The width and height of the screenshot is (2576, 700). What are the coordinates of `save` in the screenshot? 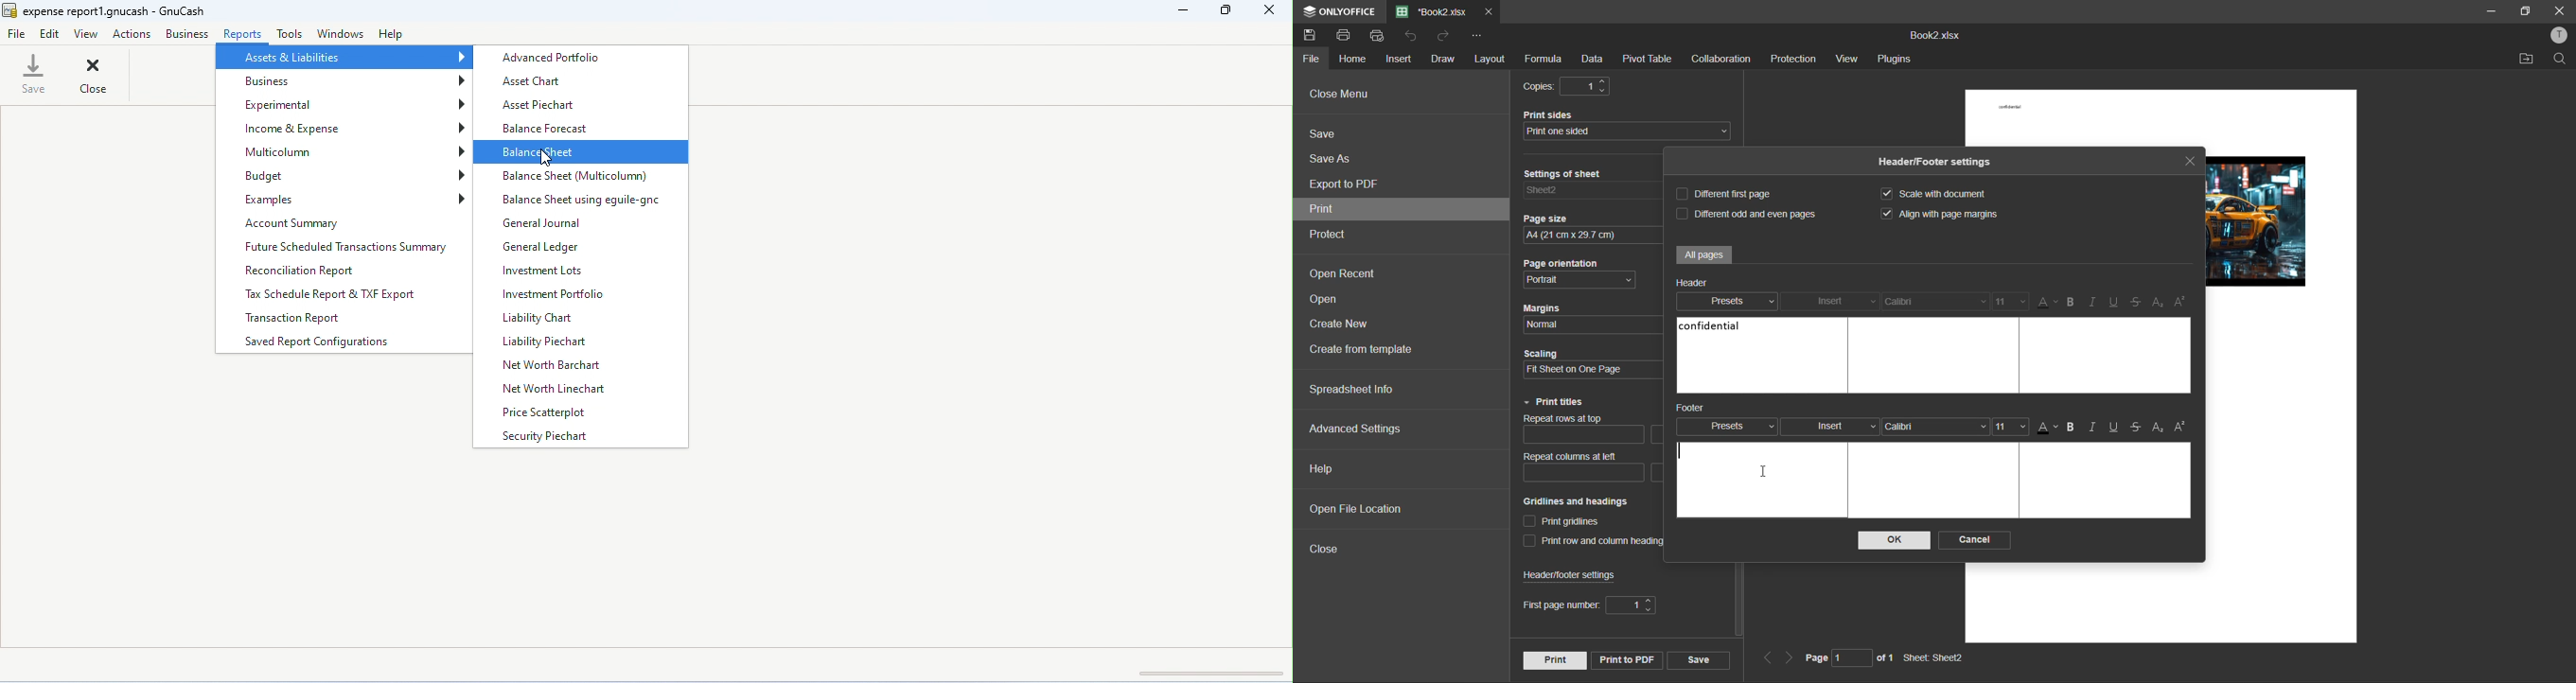 It's located at (1330, 134).